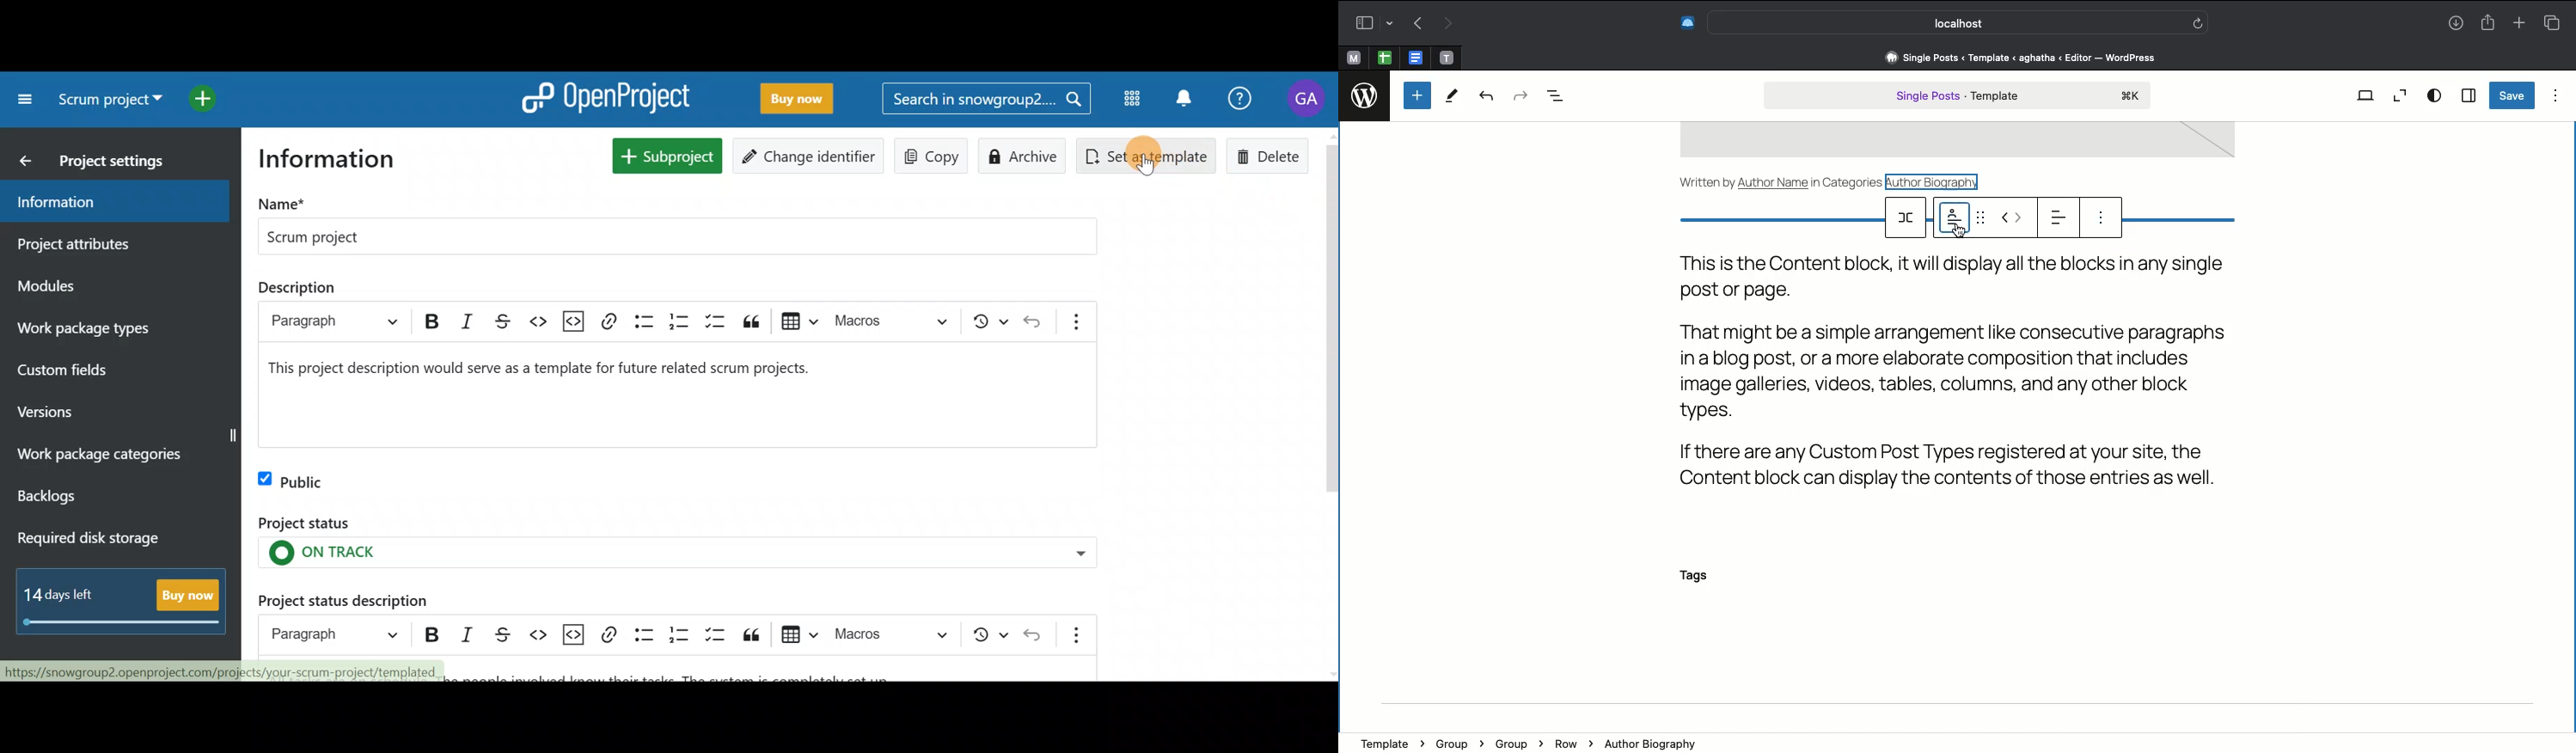  I want to click on Share, so click(2487, 23).